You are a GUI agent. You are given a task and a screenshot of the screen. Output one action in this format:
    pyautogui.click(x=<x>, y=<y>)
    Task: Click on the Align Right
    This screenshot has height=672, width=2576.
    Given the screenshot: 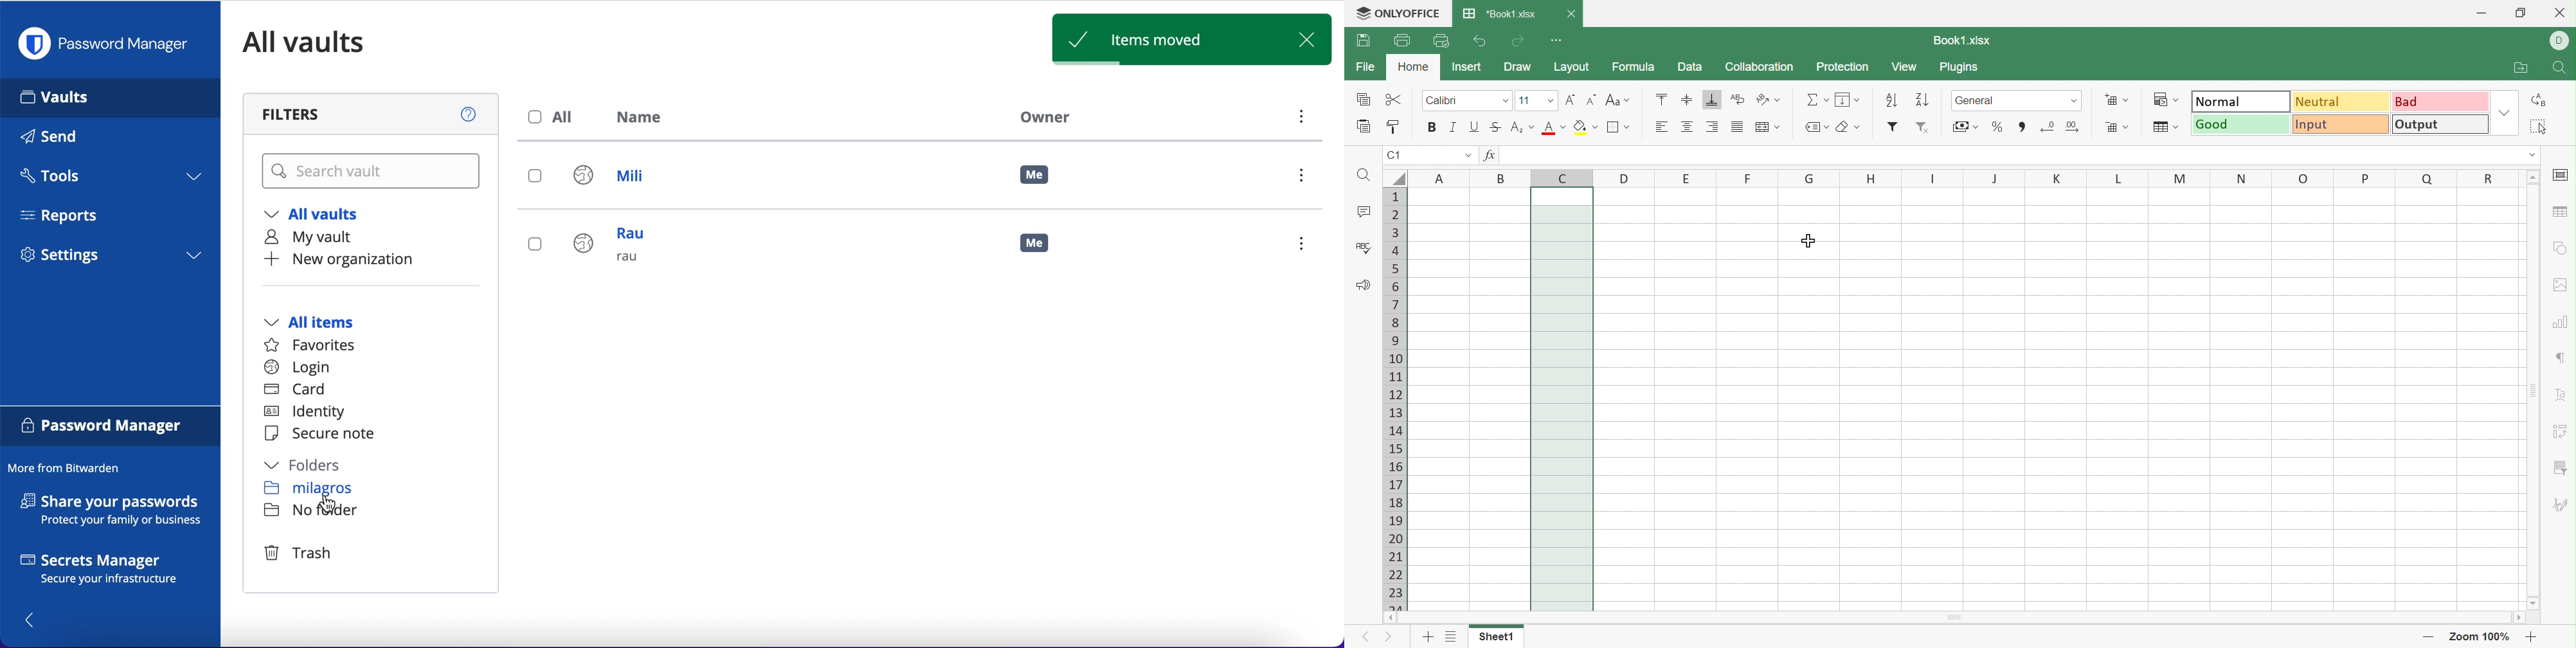 What is the action you would take?
    pyautogui.click(x=1713, y=128)
    